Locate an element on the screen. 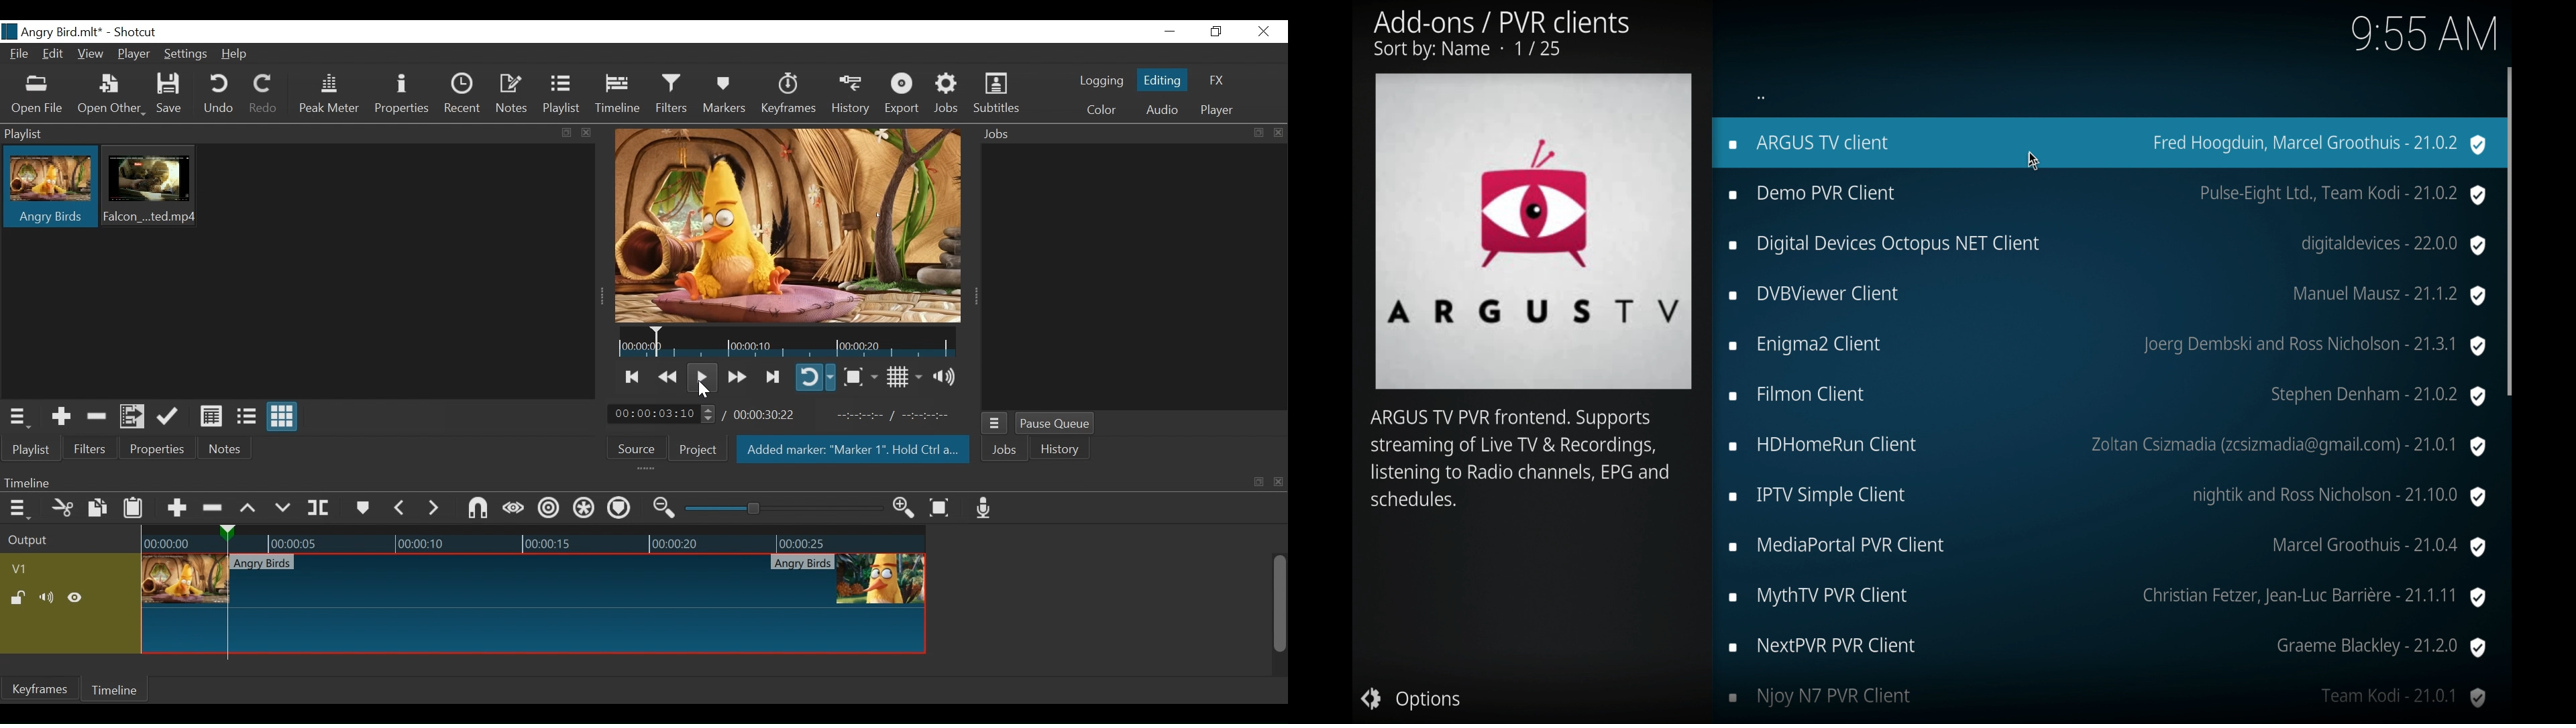  Ripple Delete is located at coordinates (214, 506).